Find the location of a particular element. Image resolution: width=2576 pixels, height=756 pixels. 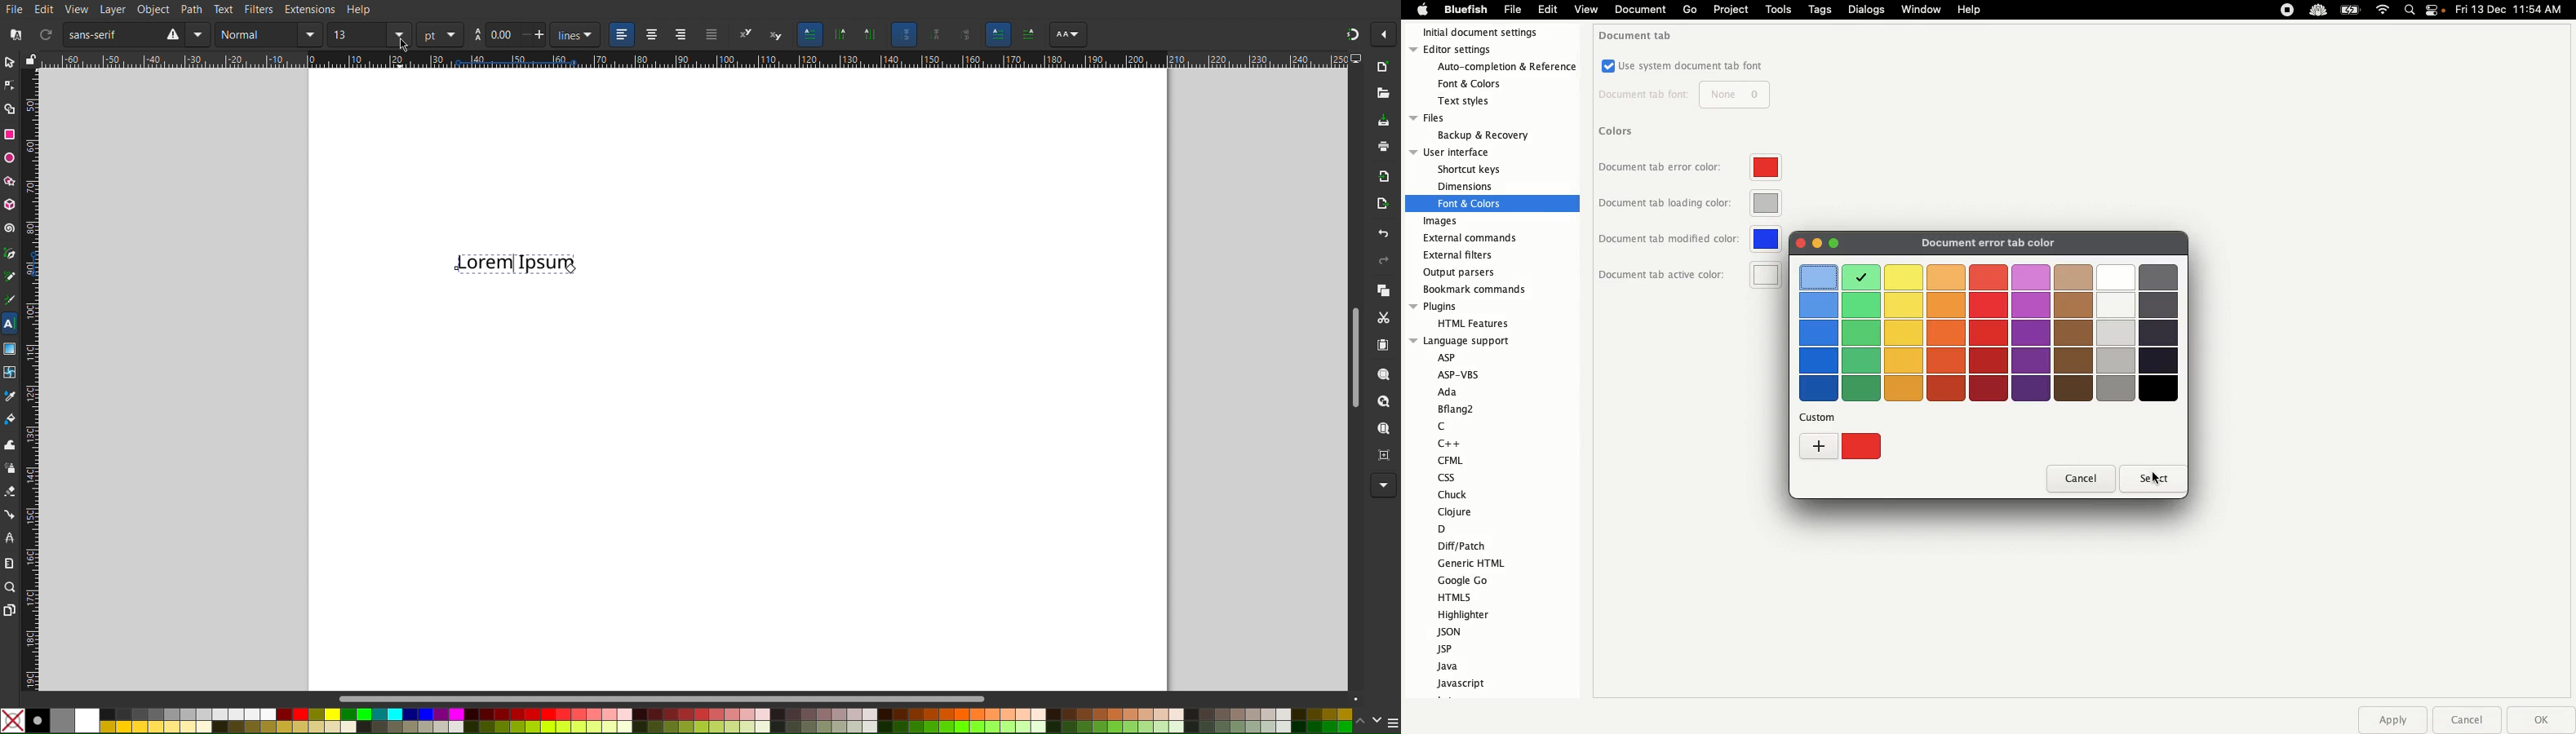

Pages Tool is located at coordinates (9, 610).